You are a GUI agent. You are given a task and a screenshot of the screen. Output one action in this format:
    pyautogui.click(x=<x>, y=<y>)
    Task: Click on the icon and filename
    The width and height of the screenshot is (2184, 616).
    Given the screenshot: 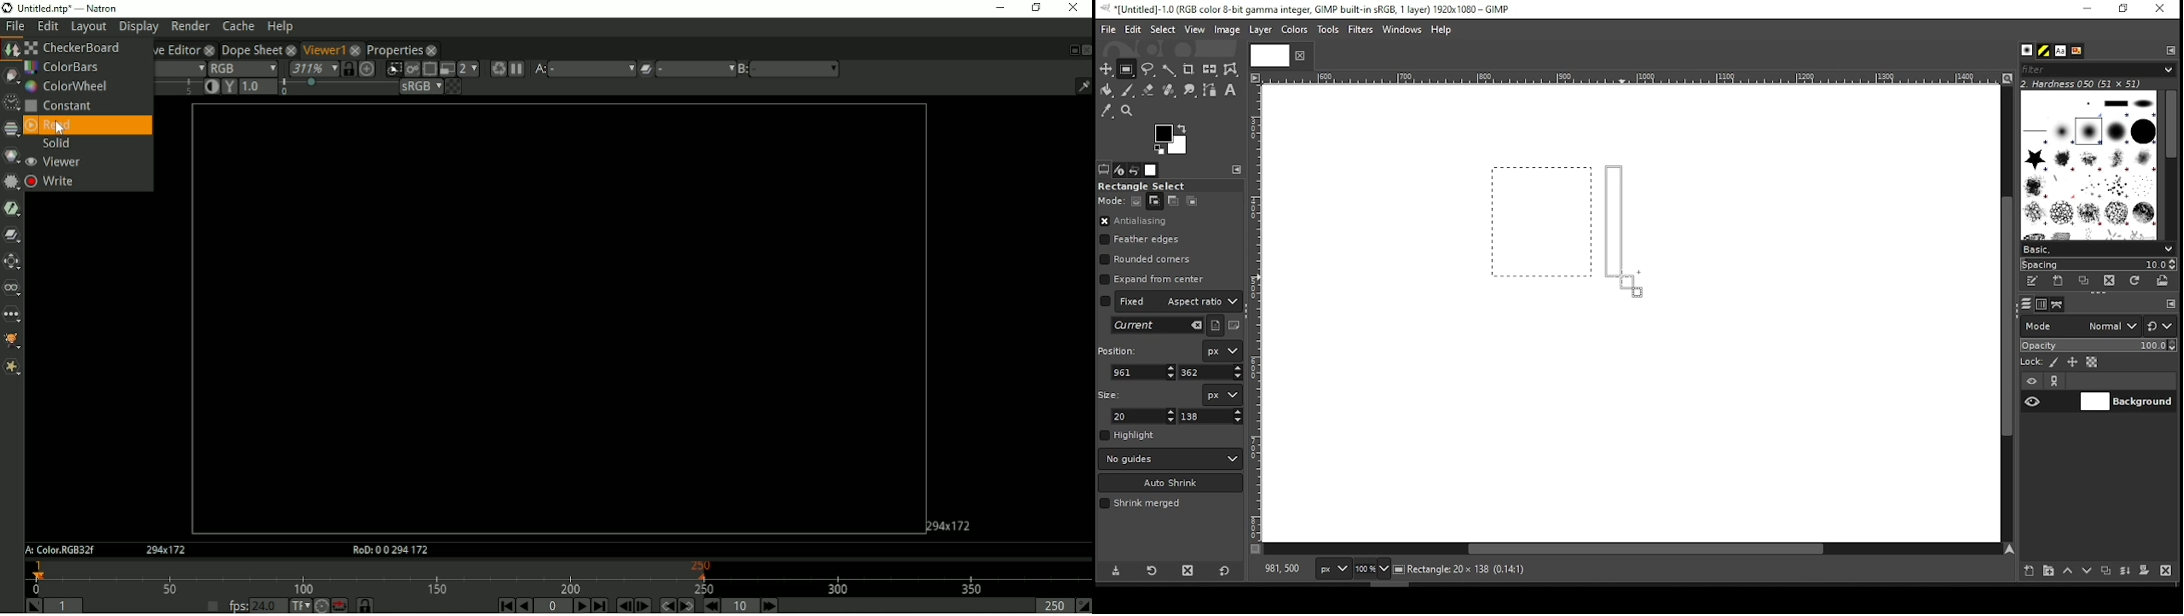 What is the action you would take?
    pyautogui.click(x=1307, y=8)
    